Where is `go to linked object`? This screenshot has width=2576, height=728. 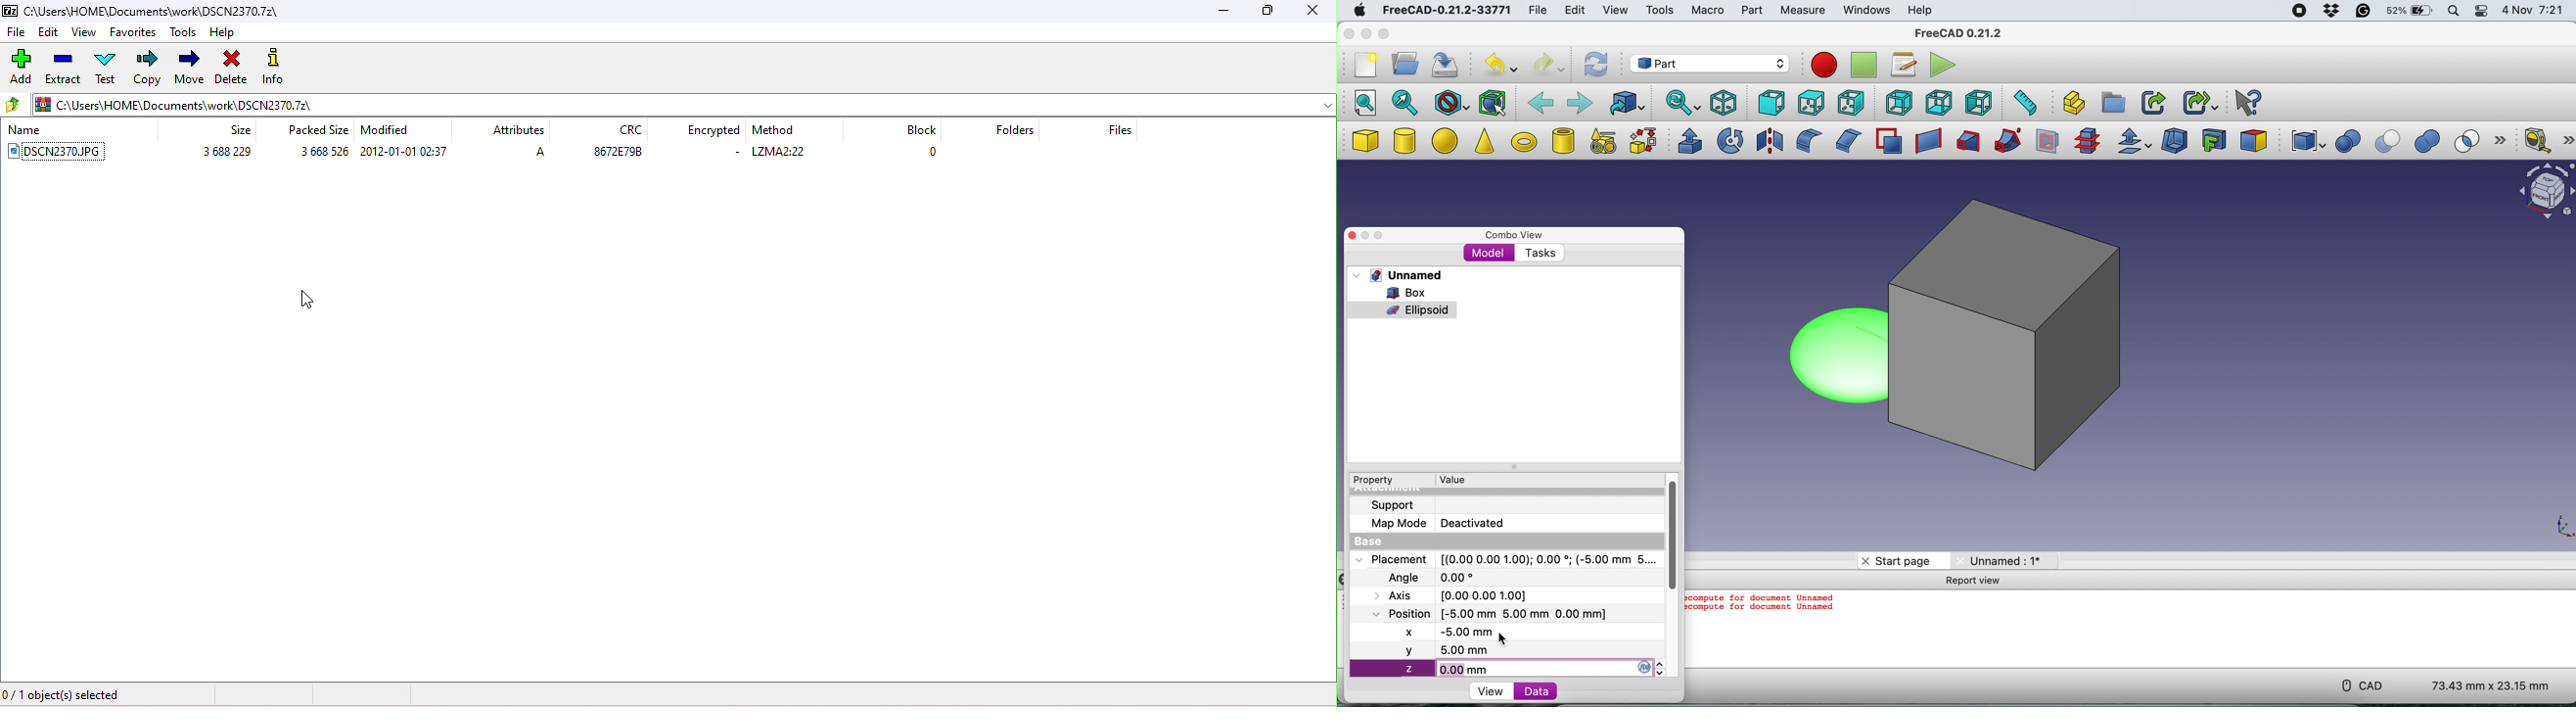
go to linked object is located at coordinates (1627, 103).